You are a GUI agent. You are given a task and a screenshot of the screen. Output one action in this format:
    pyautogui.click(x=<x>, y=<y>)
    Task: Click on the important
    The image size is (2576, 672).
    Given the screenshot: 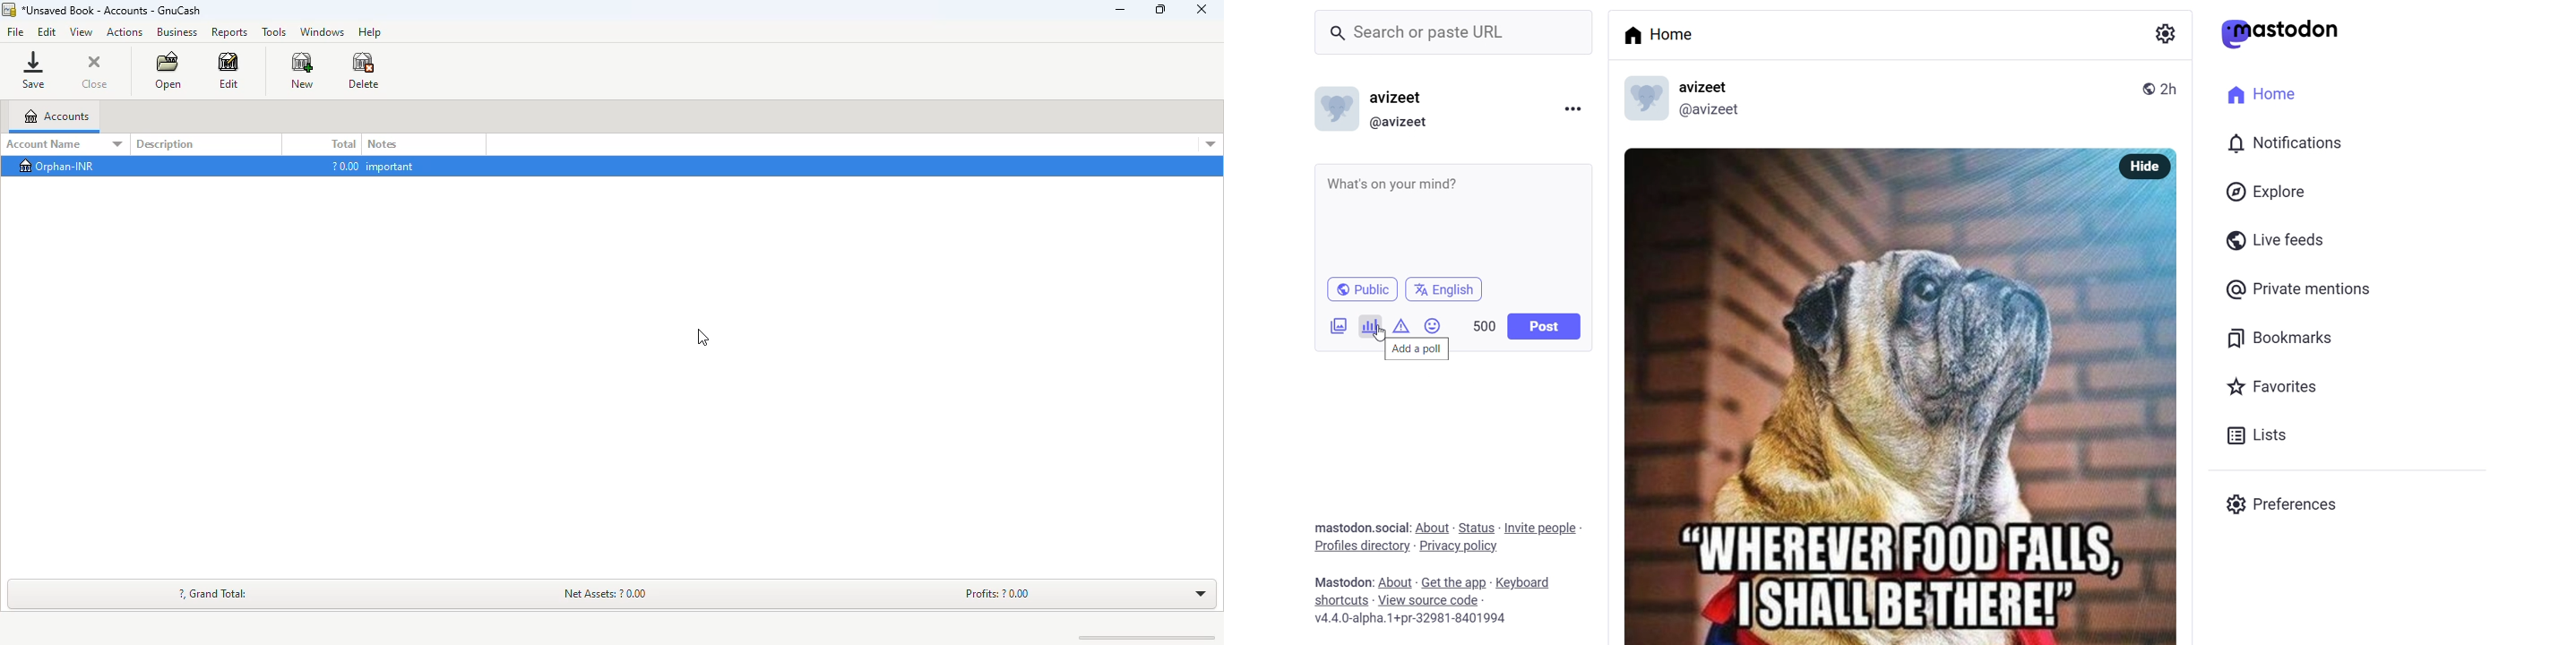 What is the action you would take?
    pyautogui.click(x=392, y=166)
    